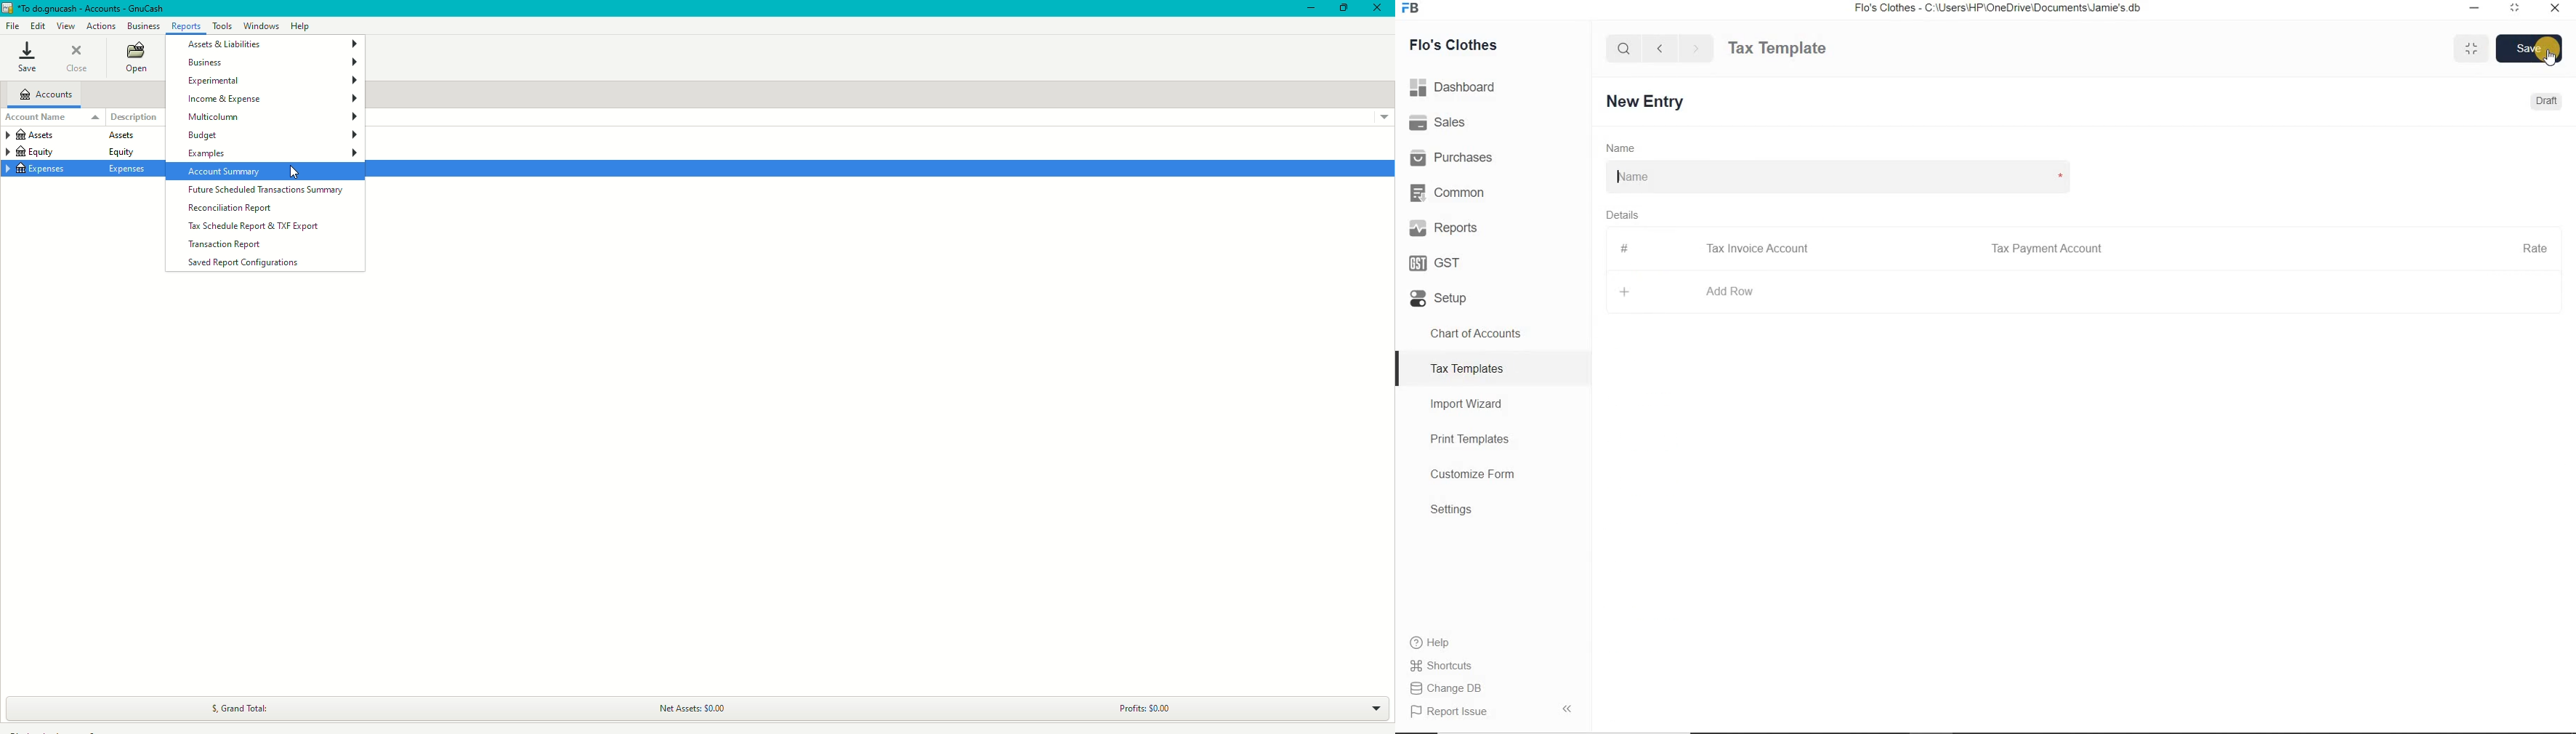 The width and height of the screenshot is (2576, 756). Describe the element at coordinates (1494, 666) in the screenshot. I see `Shortcuts` at that location.